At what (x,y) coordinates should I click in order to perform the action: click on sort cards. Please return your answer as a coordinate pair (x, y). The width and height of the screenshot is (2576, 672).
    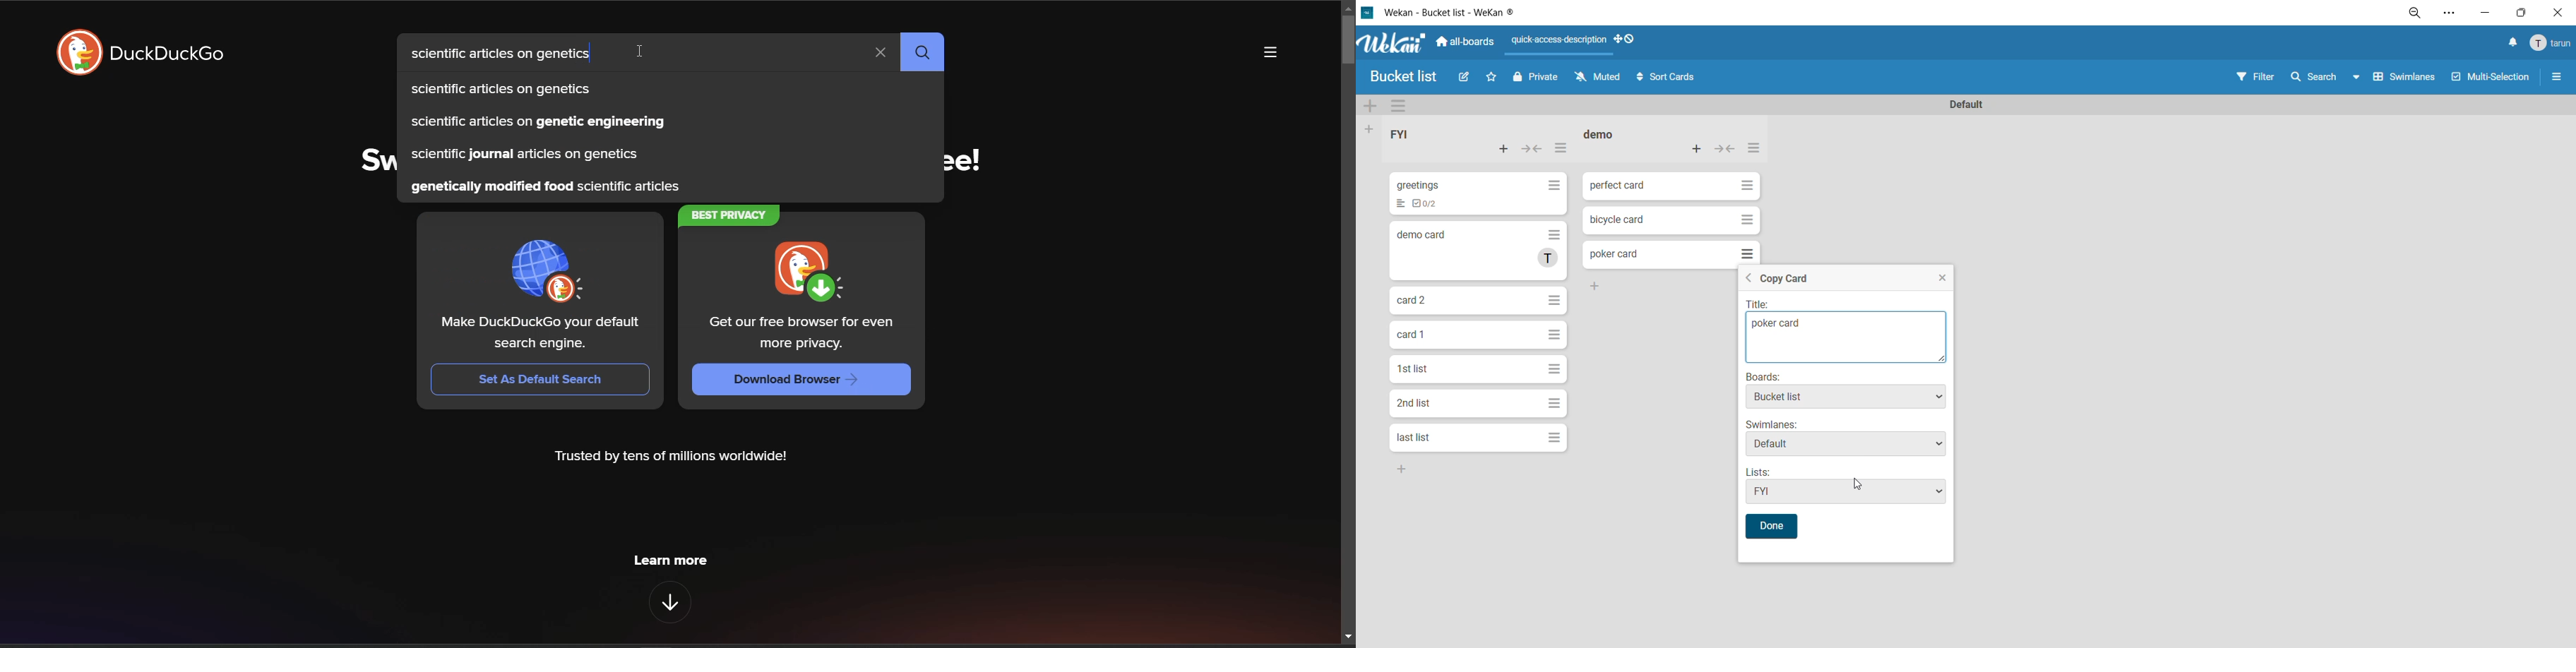
    Looking at the image, I should click on (1667, 78).